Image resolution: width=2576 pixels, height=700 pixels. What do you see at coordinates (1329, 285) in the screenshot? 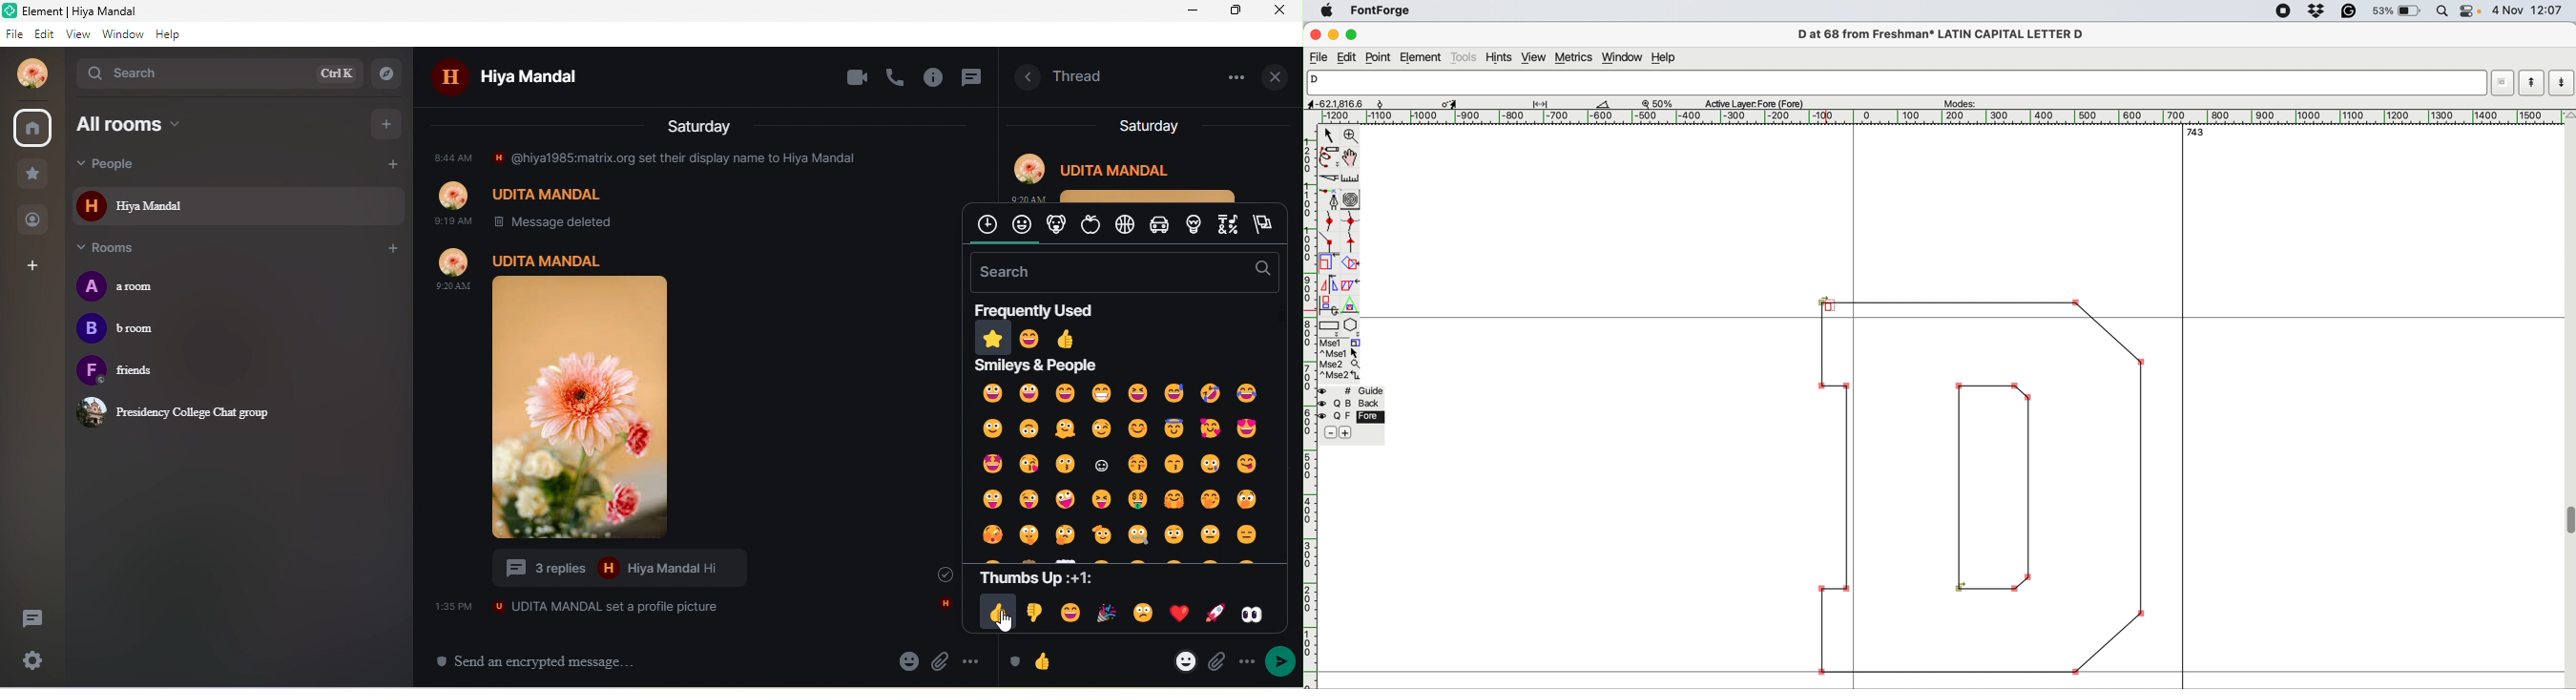
I see `flip the selection` at bounding box center [1329, 285].